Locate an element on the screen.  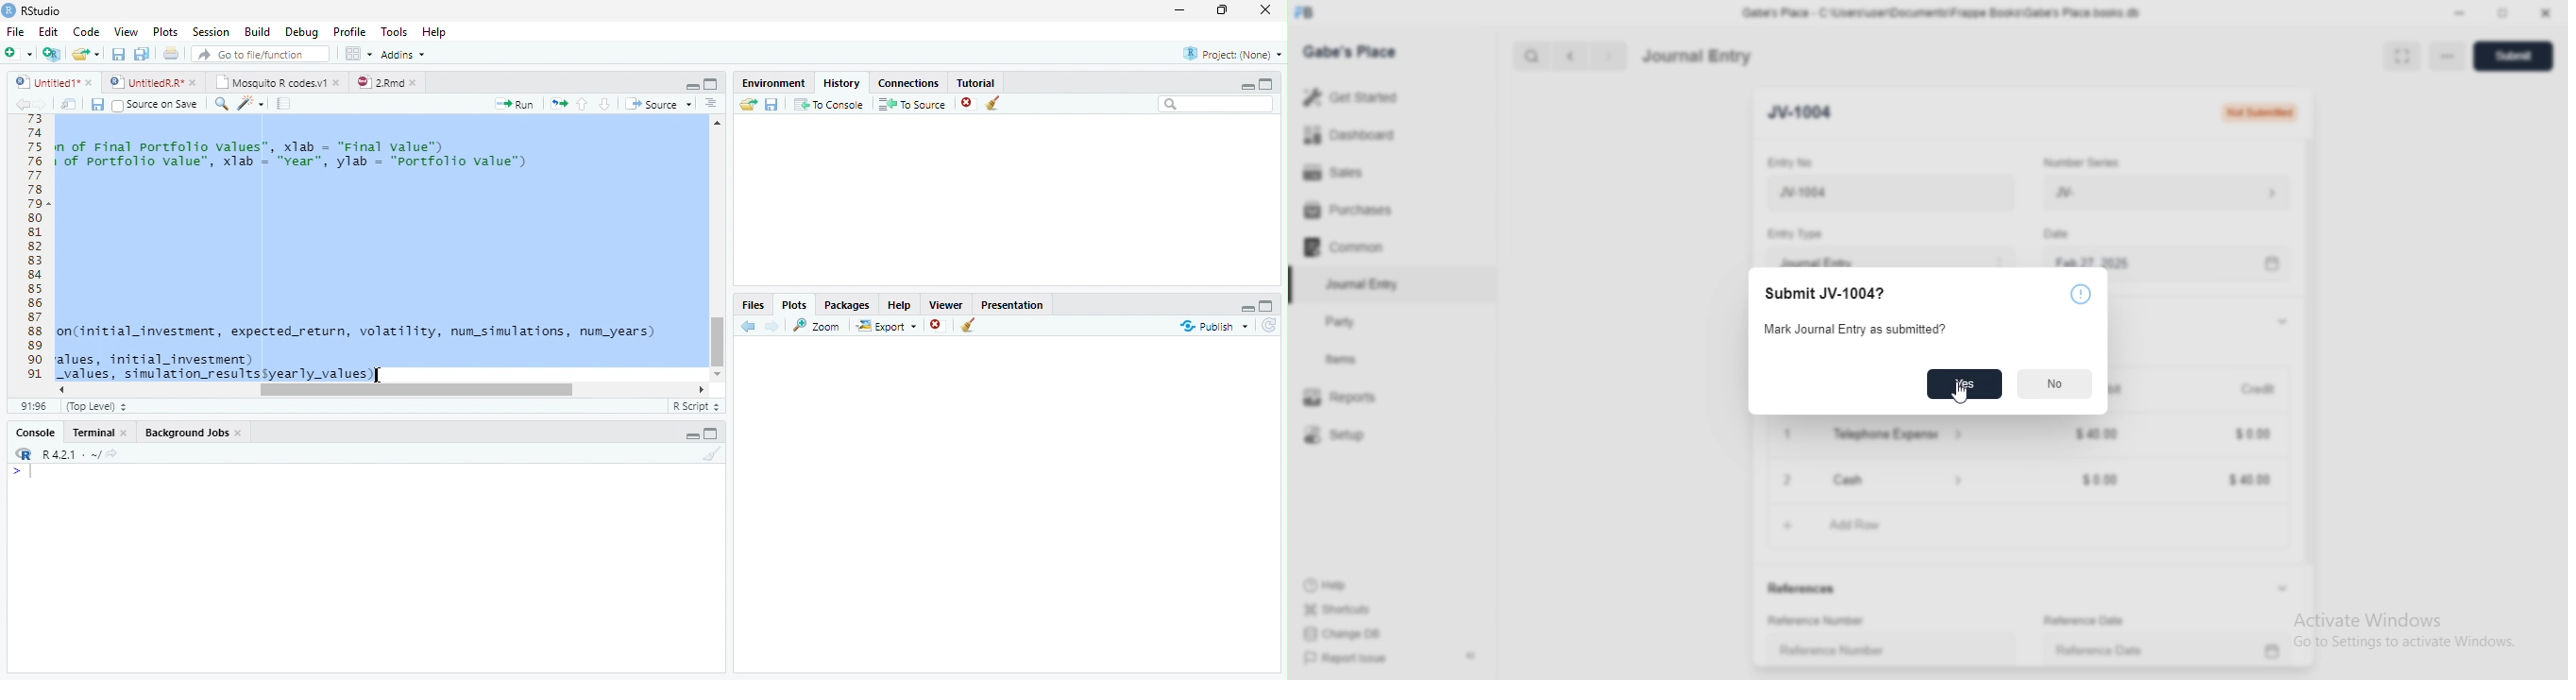
Minimize is located at coordinates (1183, 11).